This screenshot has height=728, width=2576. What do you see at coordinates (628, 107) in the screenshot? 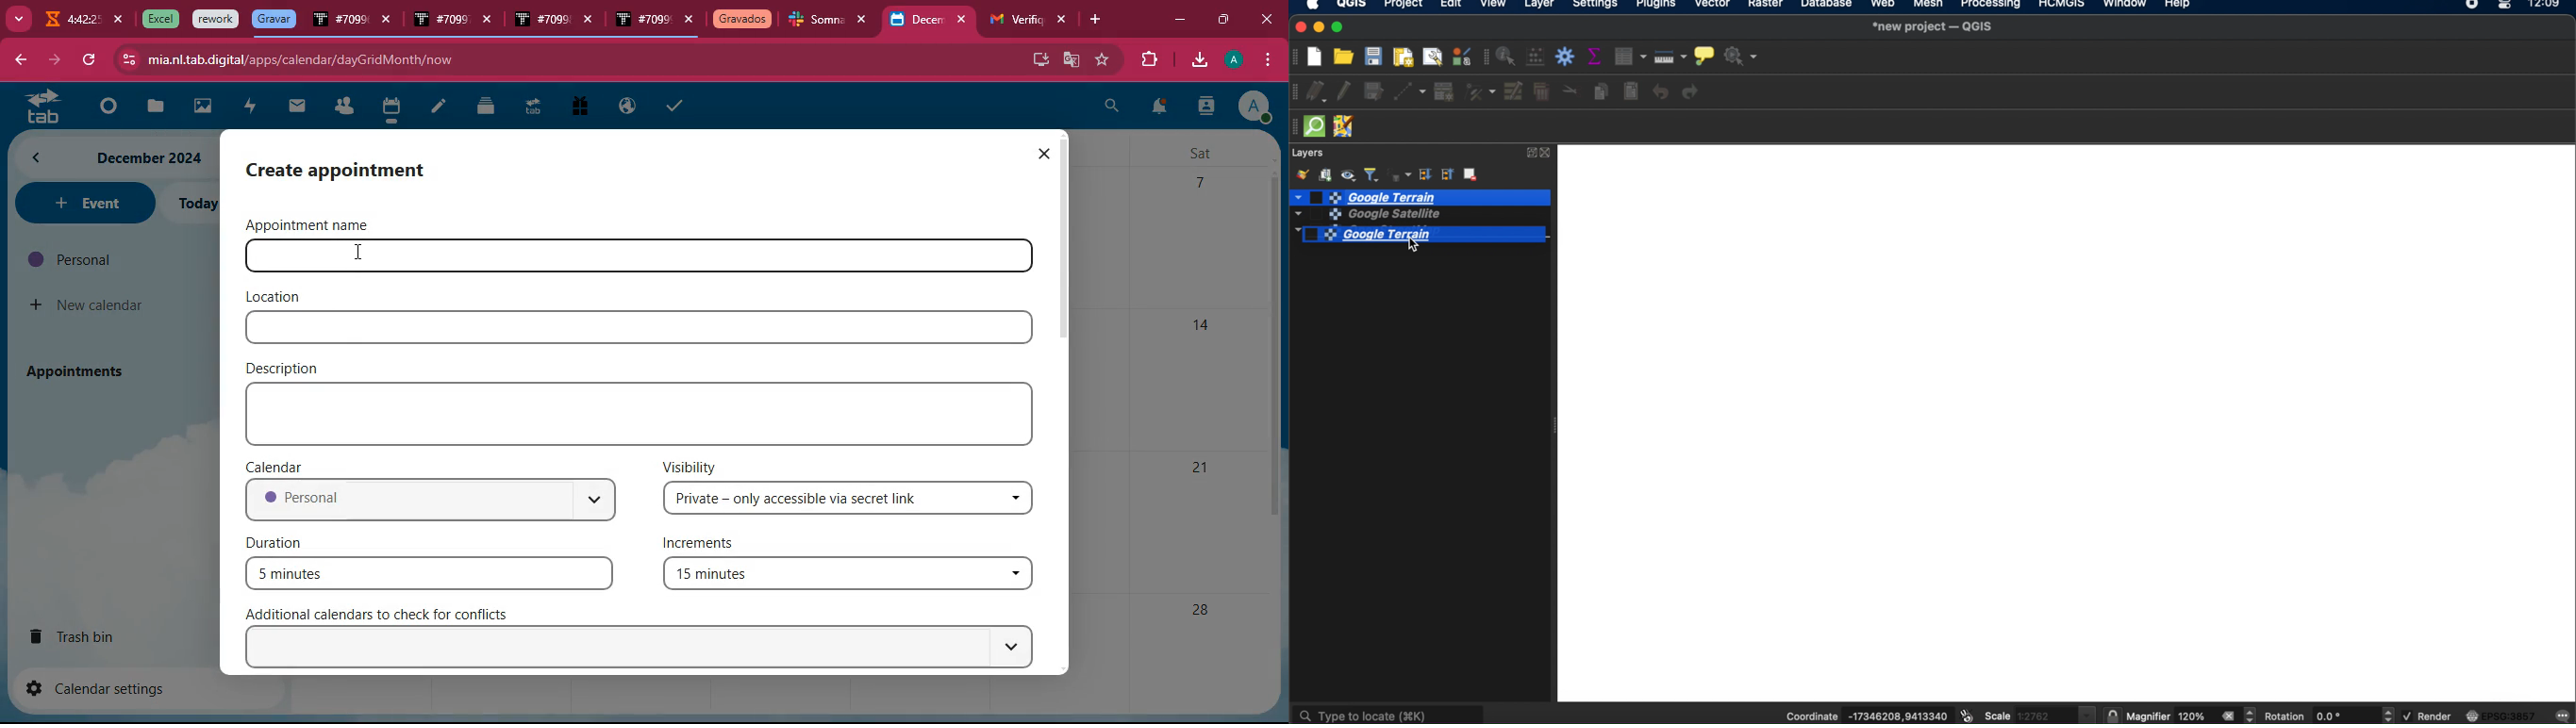
I see `public` at bounding box center [628, 107].